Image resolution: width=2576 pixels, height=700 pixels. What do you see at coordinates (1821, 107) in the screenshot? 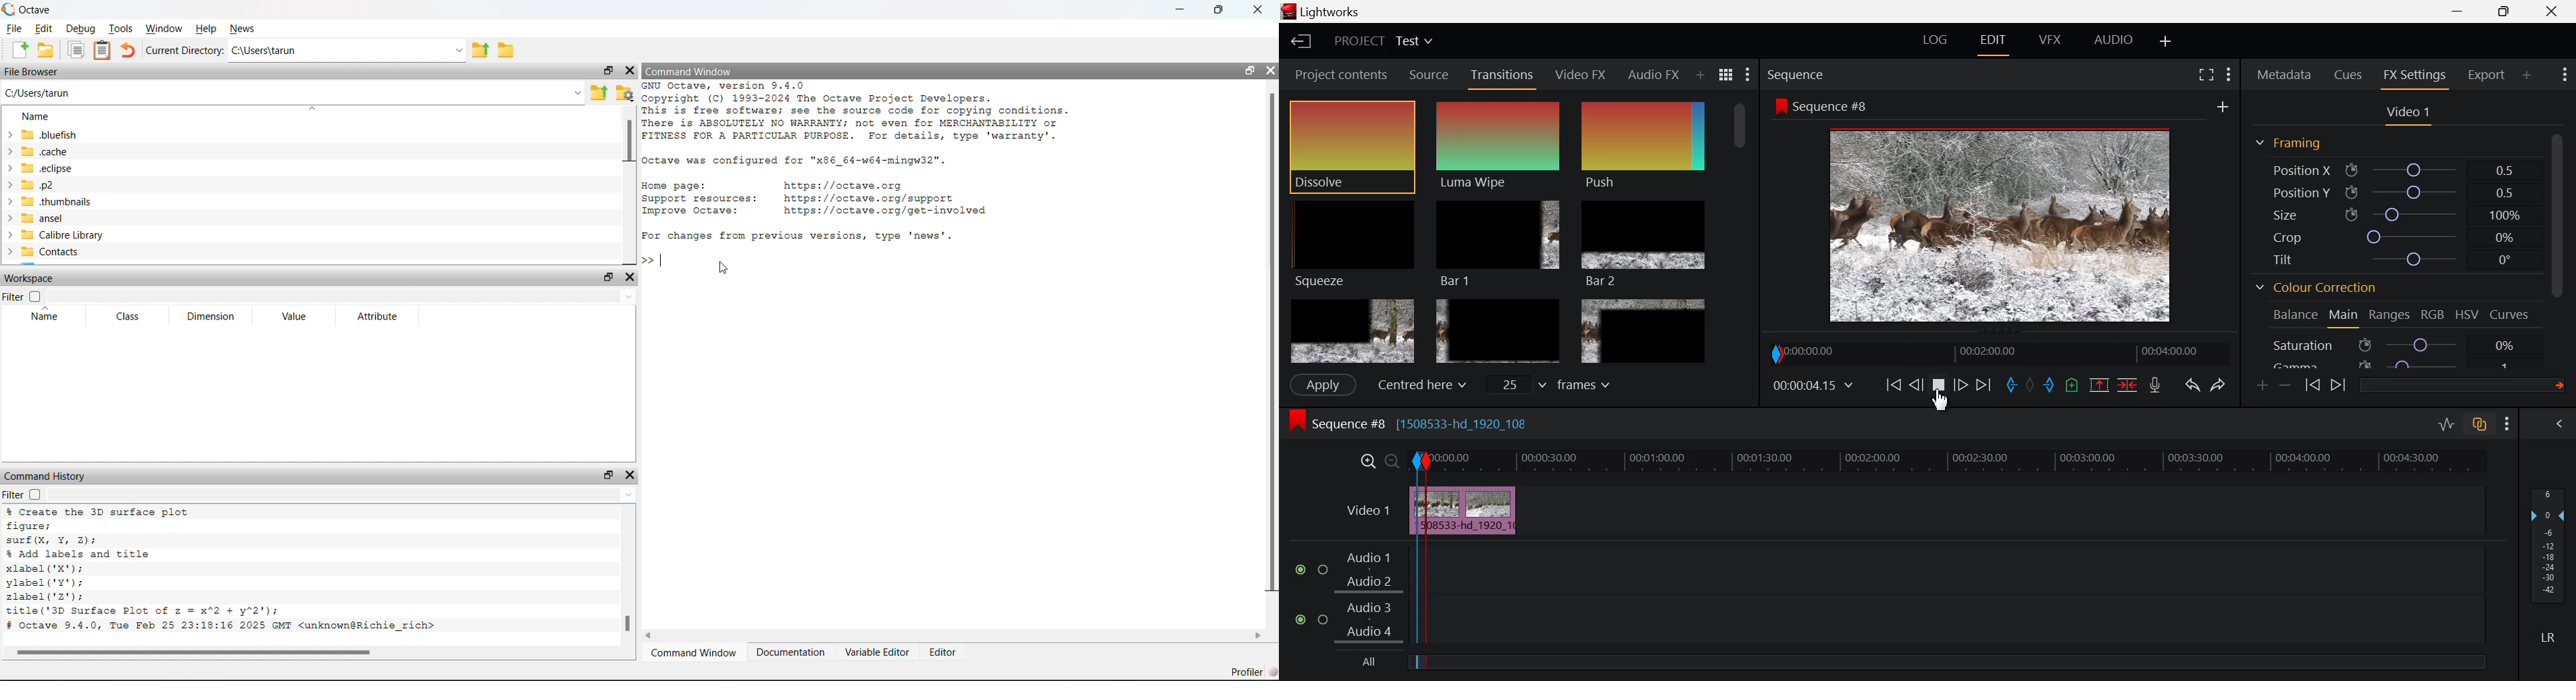
I see `Sequence #8` at bounding box center [1821, 107].